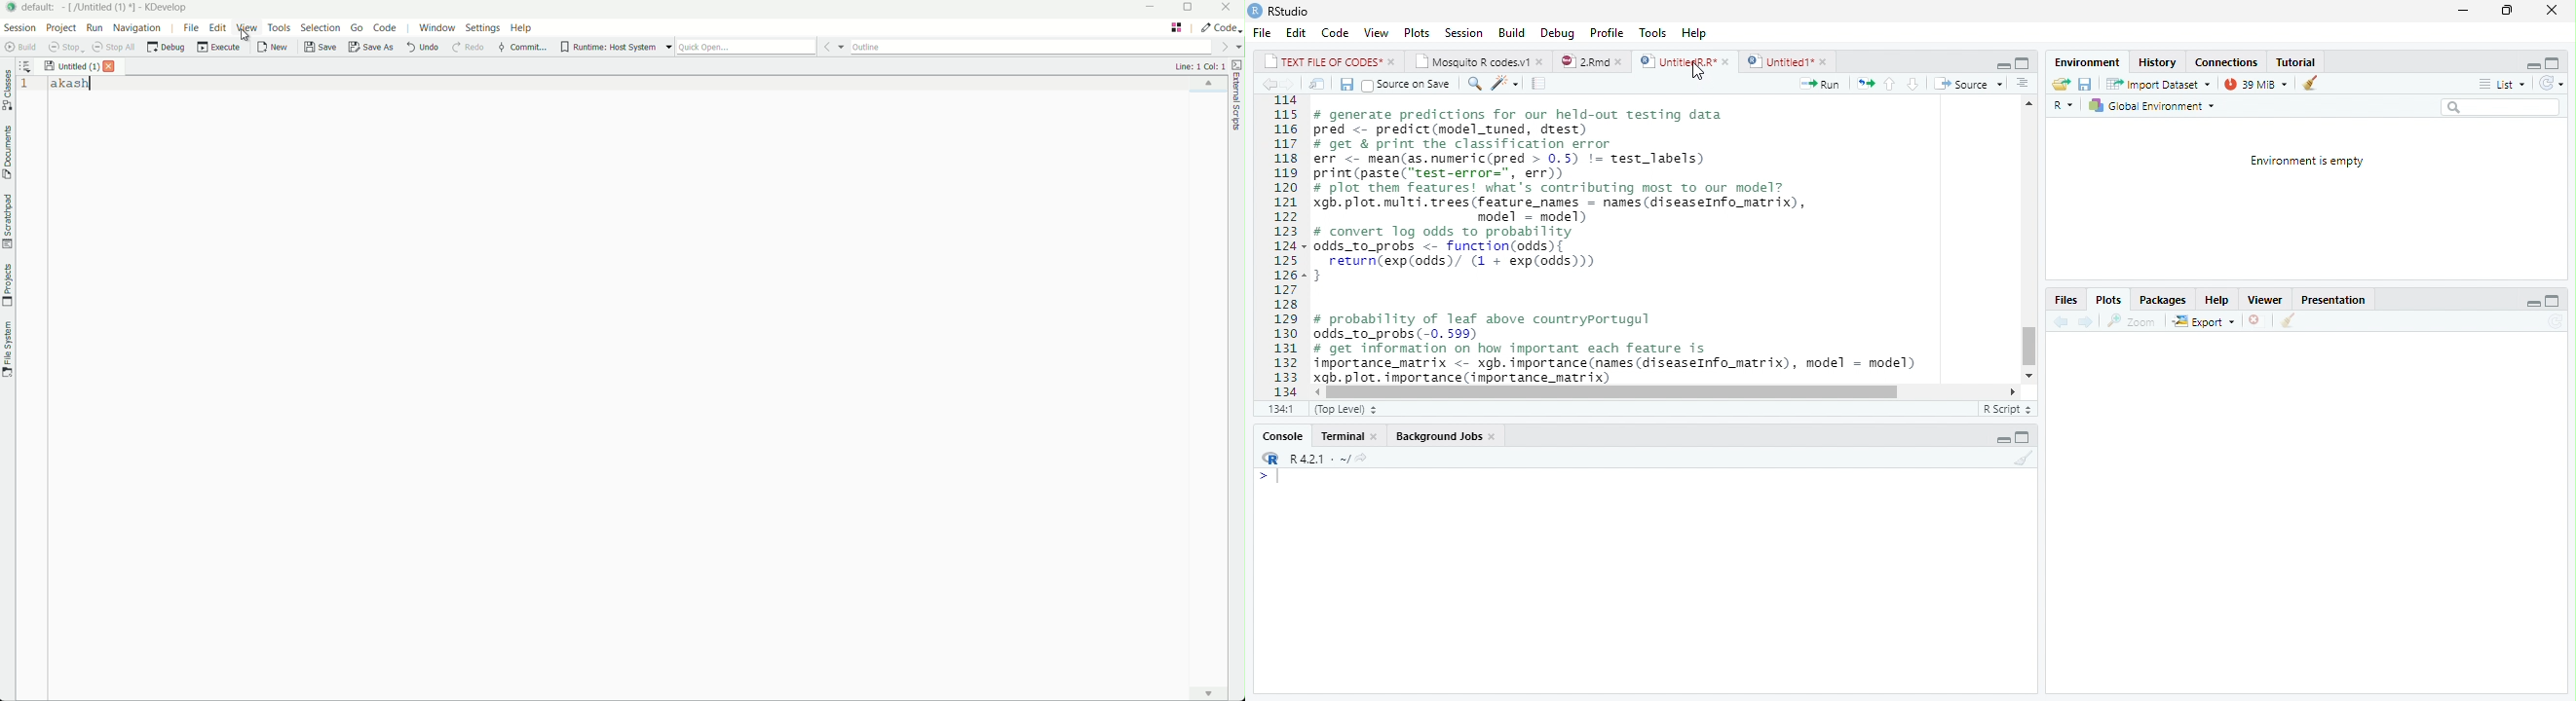 The height and width of the screenshot is (728, 2576). Describe the element at coordinates (2004, 439) in the screenshot. I see `Minimize` at that location.